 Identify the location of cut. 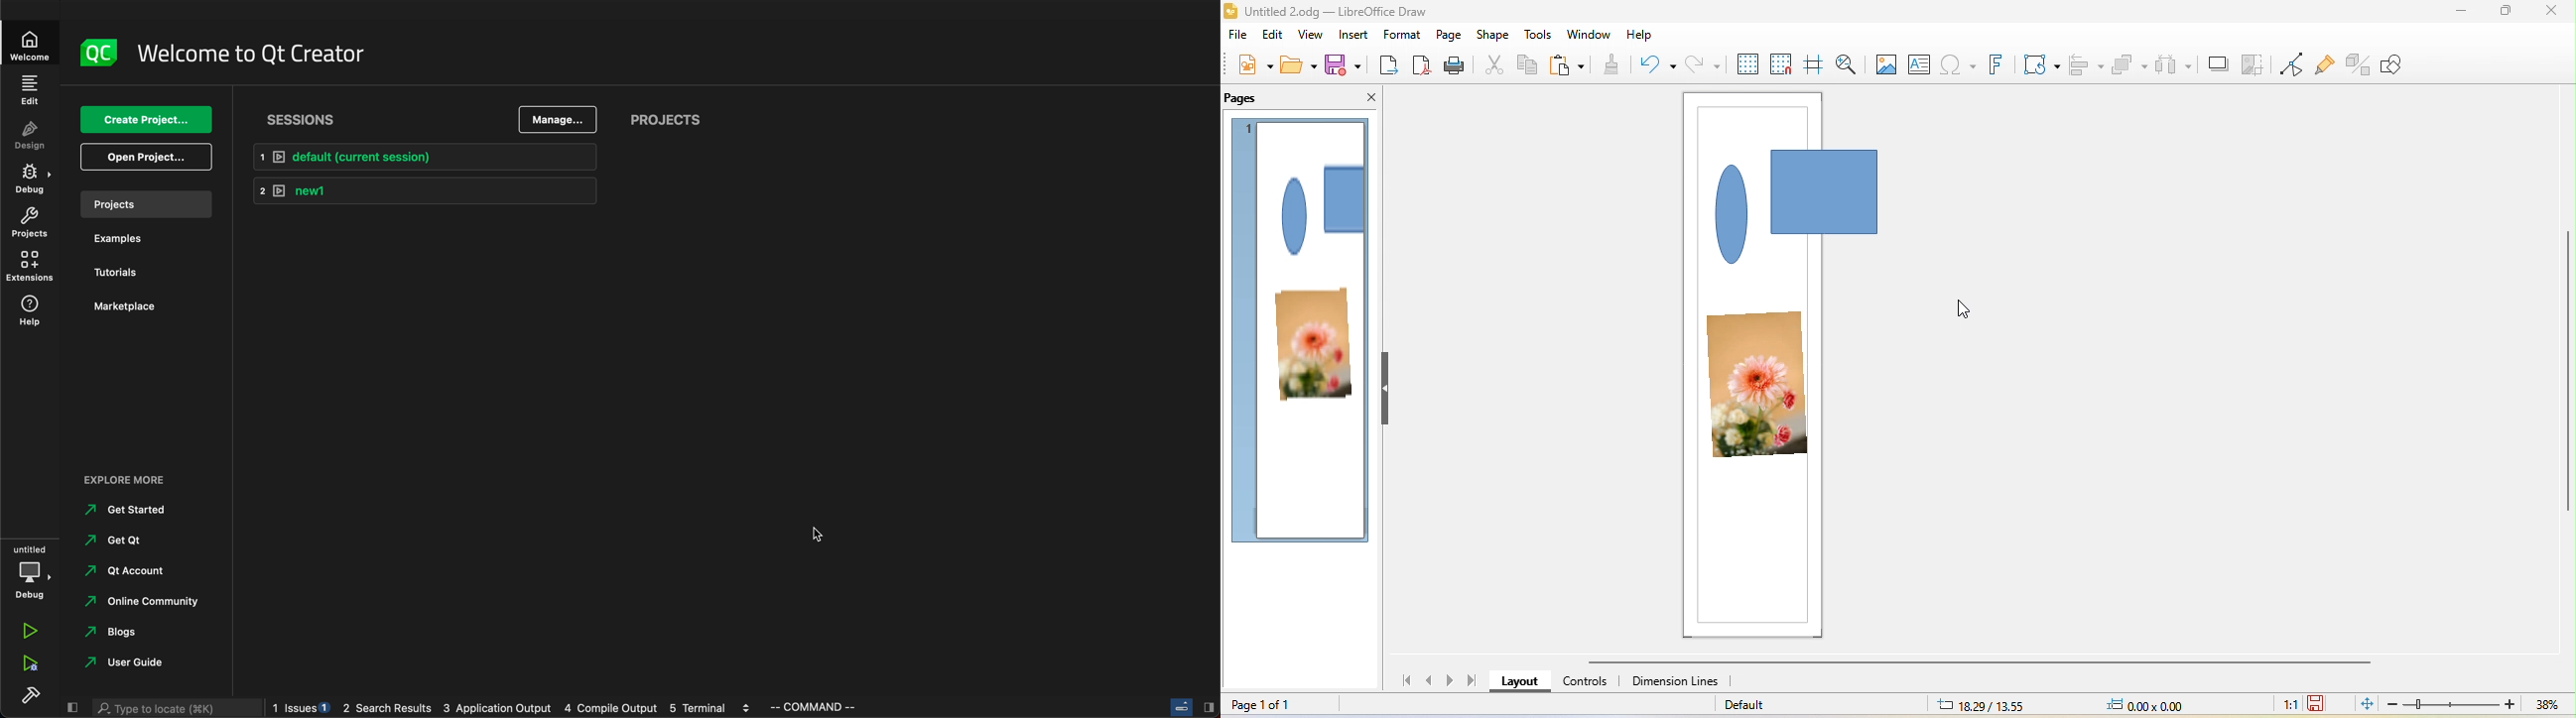
(1497, 67).